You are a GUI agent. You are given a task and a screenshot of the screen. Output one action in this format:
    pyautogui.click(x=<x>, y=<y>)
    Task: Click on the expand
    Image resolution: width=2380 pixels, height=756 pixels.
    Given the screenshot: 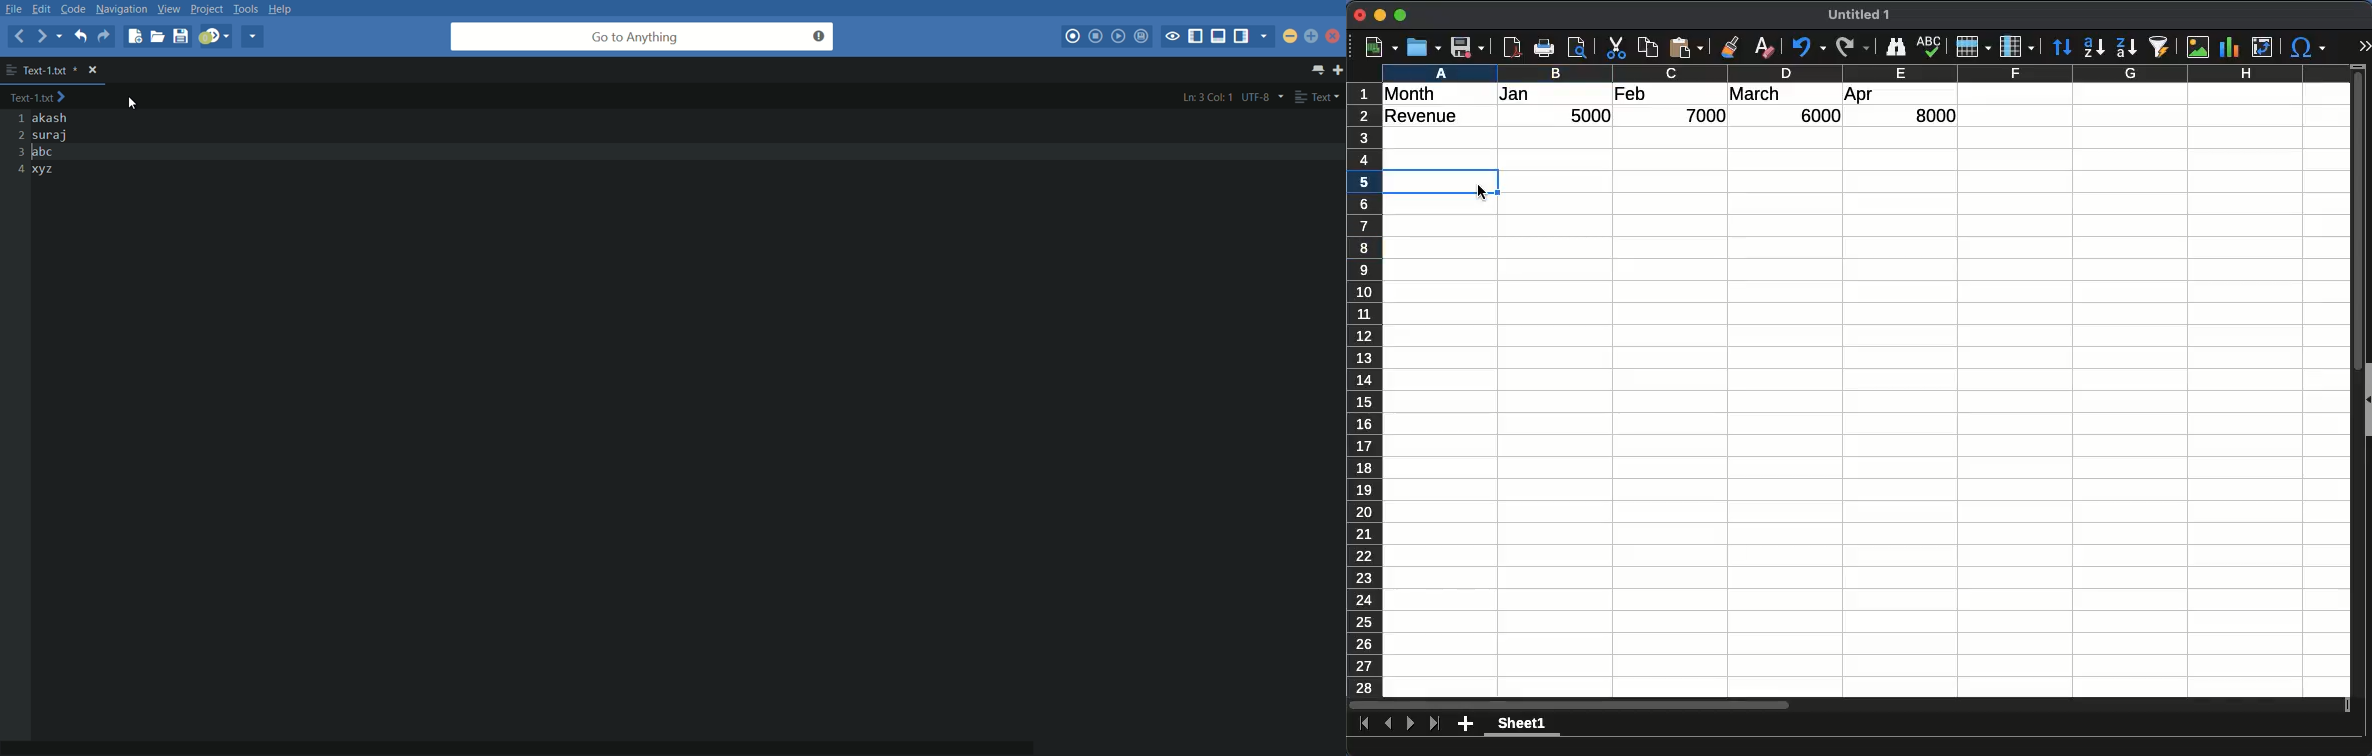 What is the action you would take?
    pyautogui.click(x=2365, y=45)
    